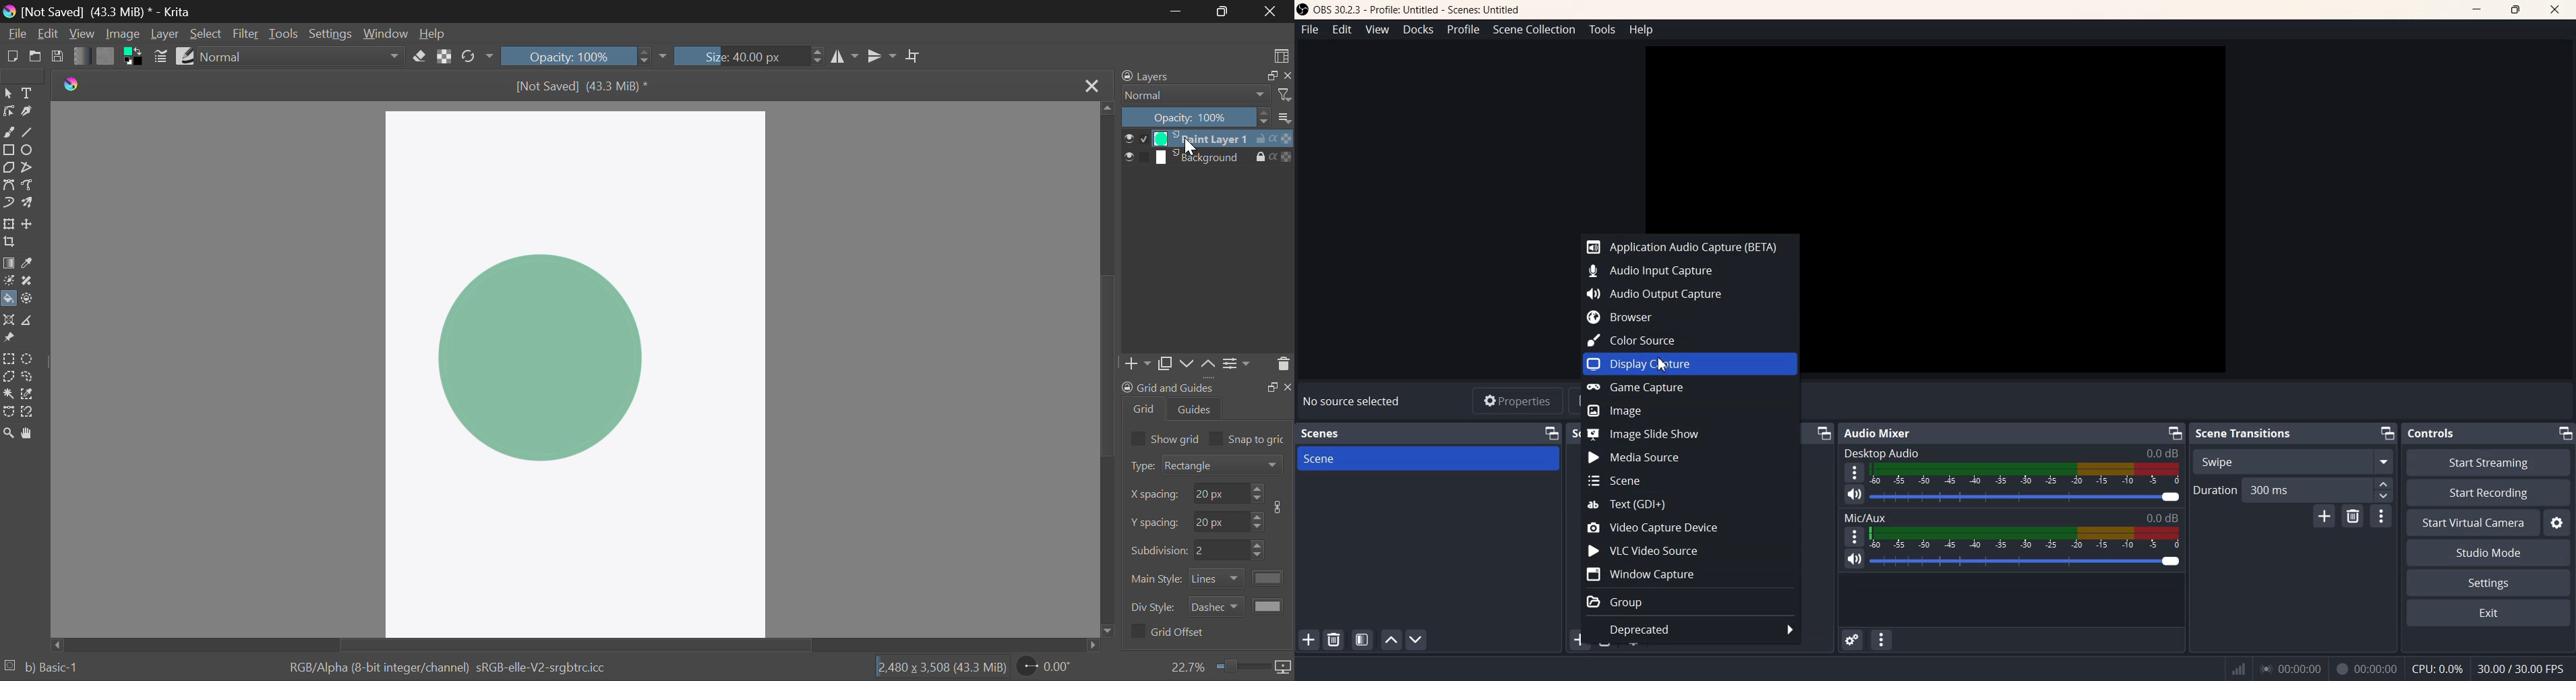 This screenshot has width=2576, height=700. What do you see at coordinates (2437, 668) in the screenshot?
I see `CPU: 0.3%` at bounding box center [2437, 668].